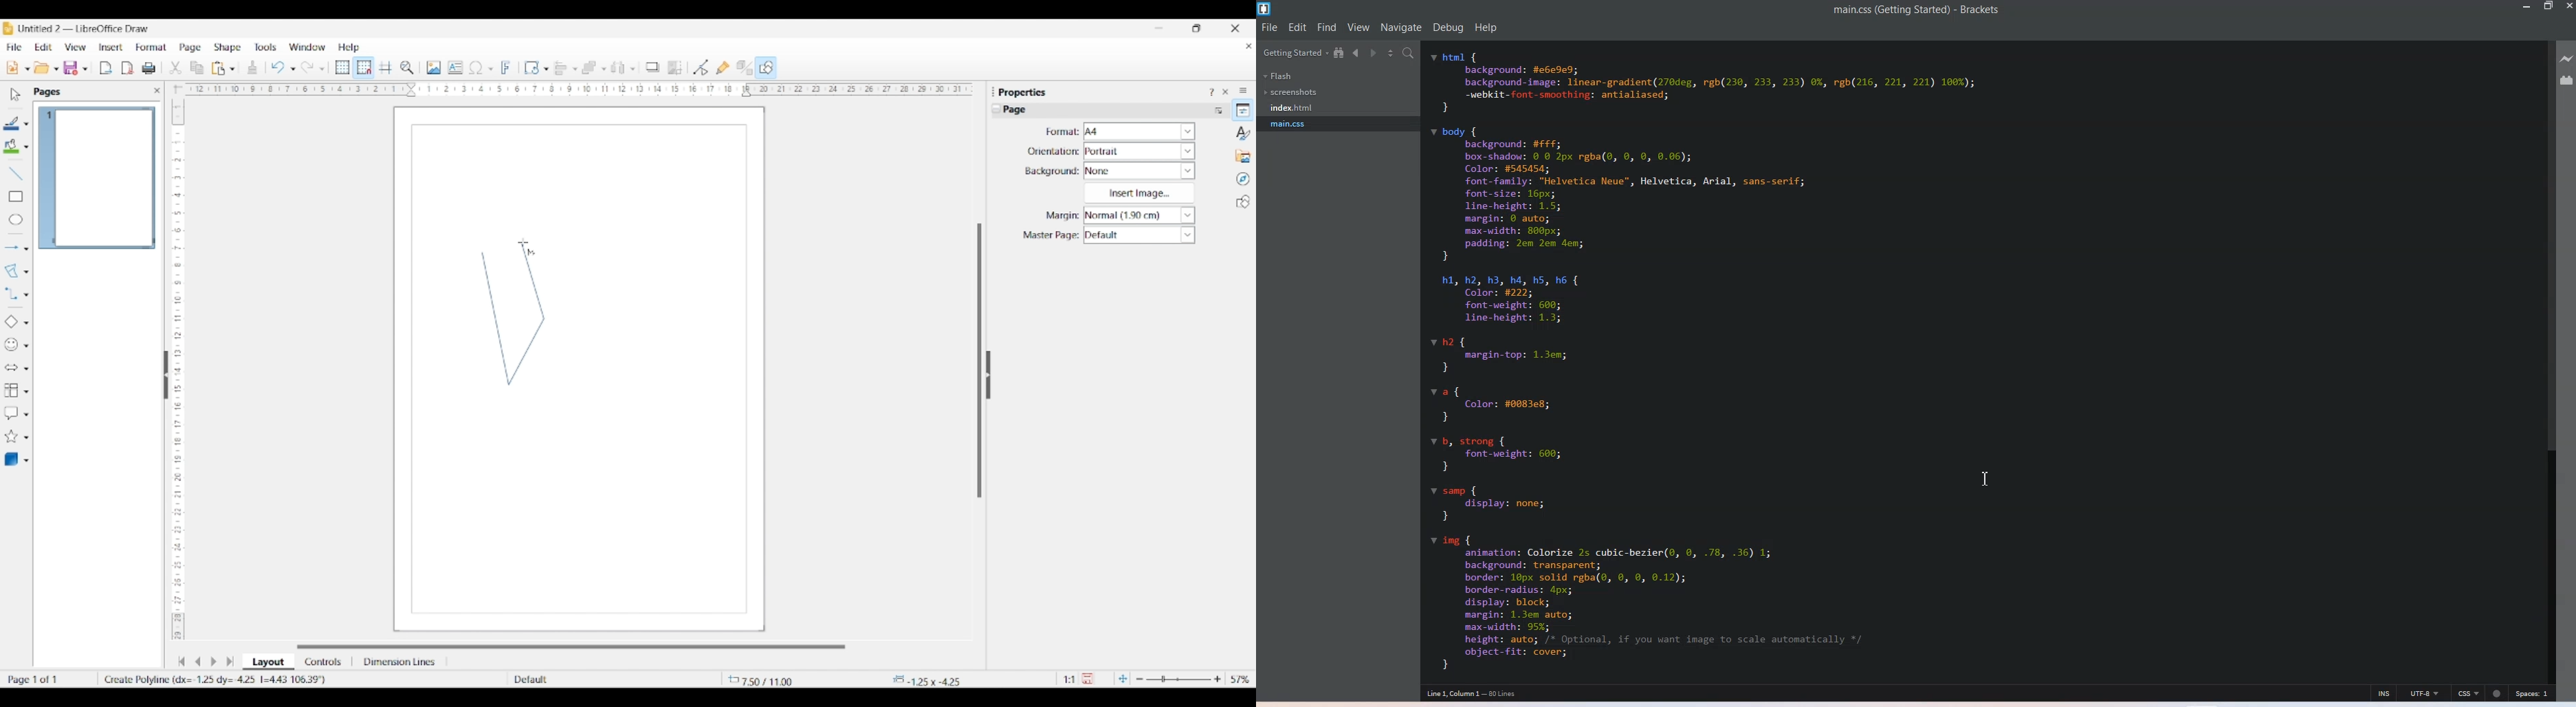 The width and height of the screenshot is (2576, 728). Describe the element at coordinates (633, 69) in the screenshot. I see `Select objects to distribute options` at that location.